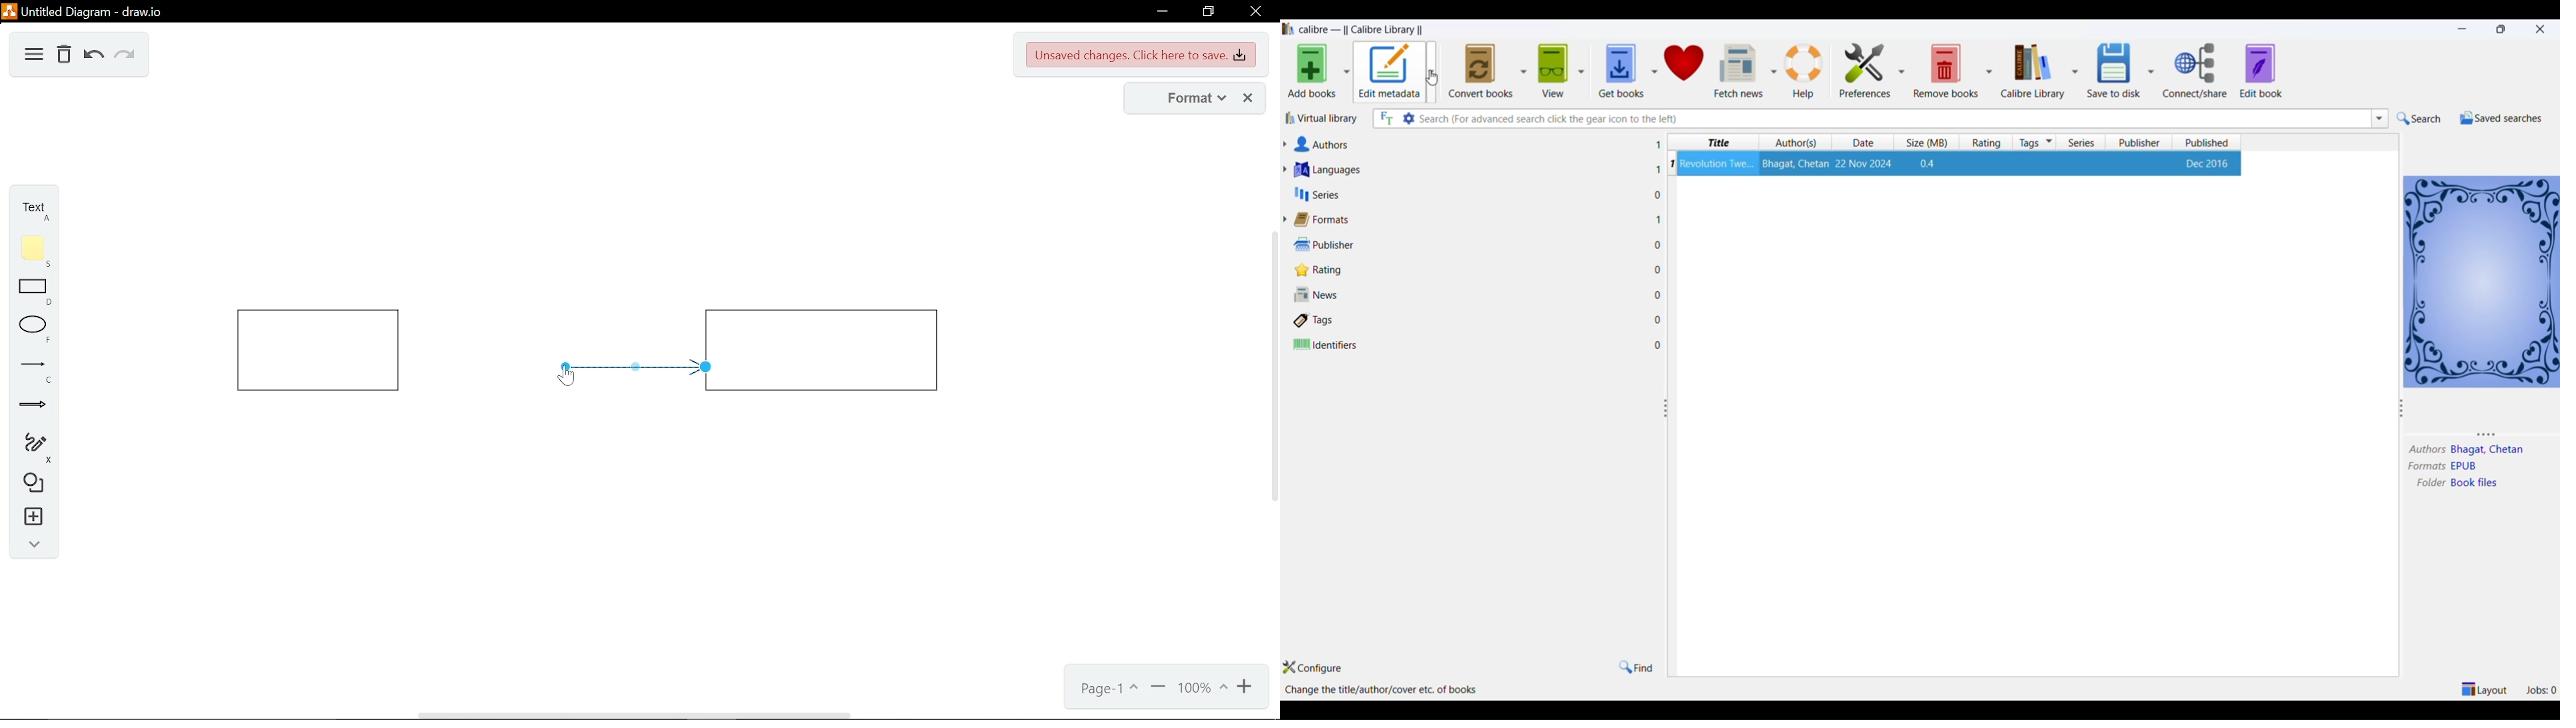  Describe the element at coordinates (33, 544) in the screenshot. I see `collapse` at that location.